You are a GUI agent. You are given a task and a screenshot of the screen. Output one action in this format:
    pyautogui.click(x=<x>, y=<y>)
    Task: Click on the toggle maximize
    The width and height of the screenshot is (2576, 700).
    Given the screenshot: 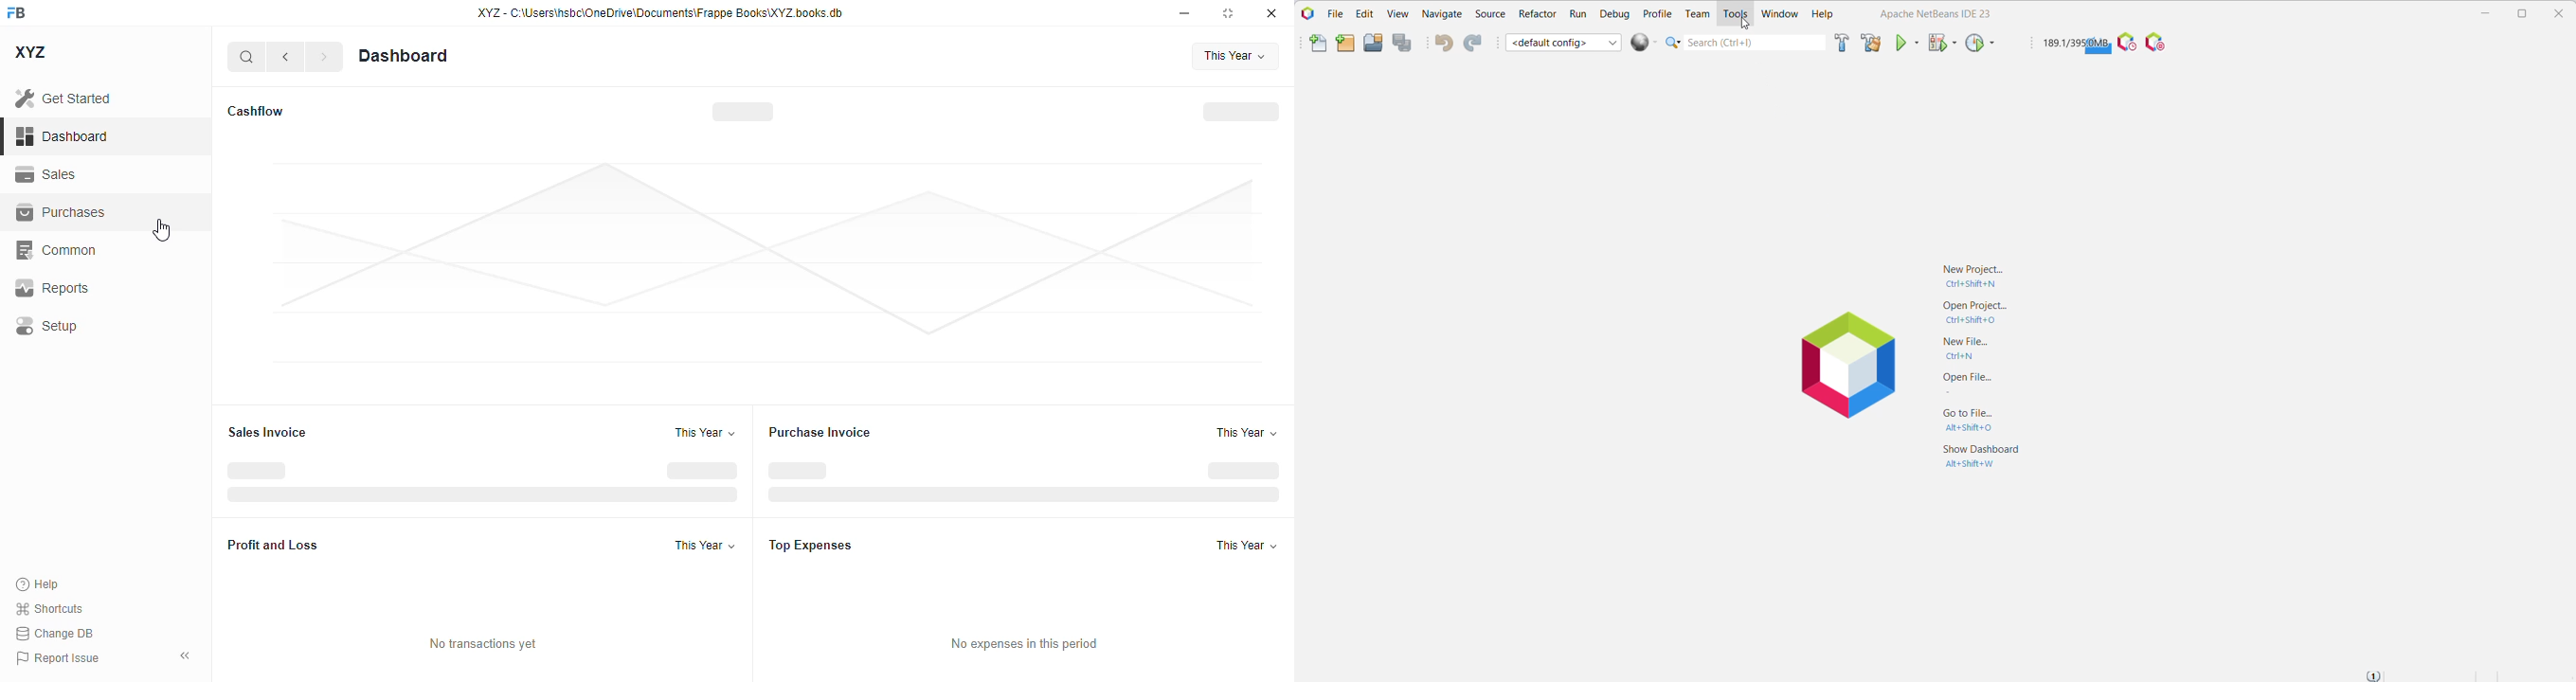 What is the action you would take?
    pyautogui.click(x=1227, y=12)
    